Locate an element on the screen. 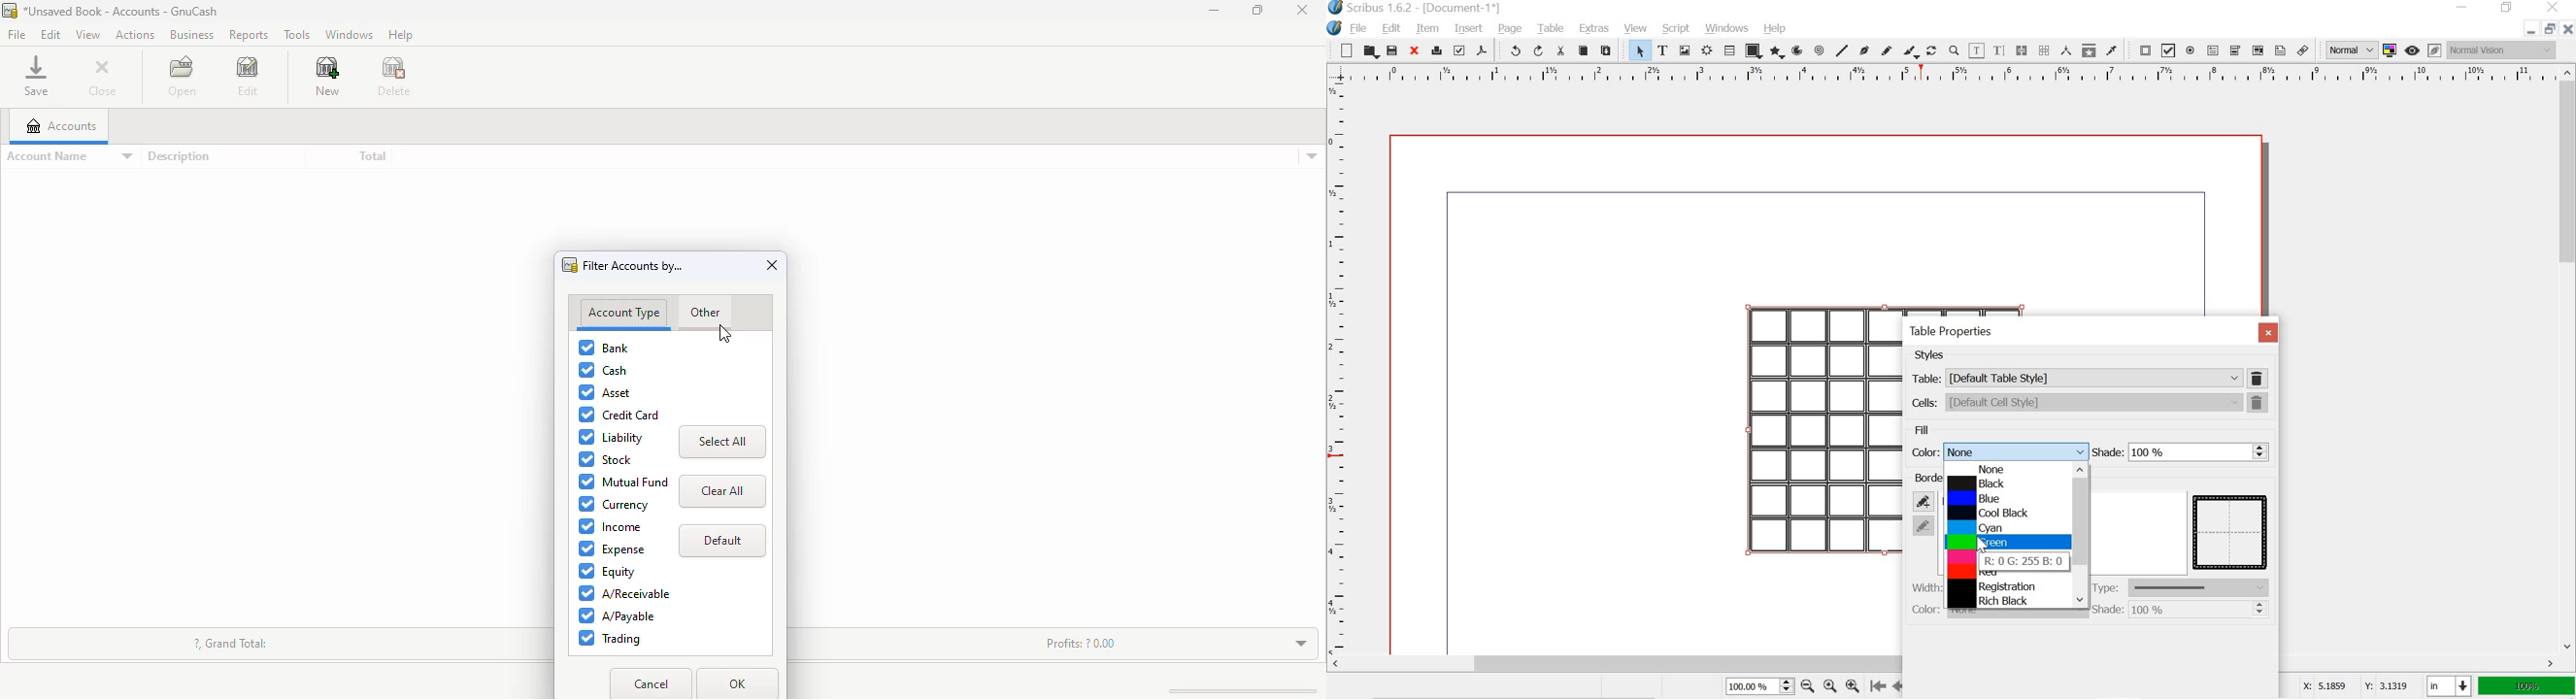 Image resolution: width=2576 pixels, height=700 pixels. link annotation is located at coordinates (2302, 49).